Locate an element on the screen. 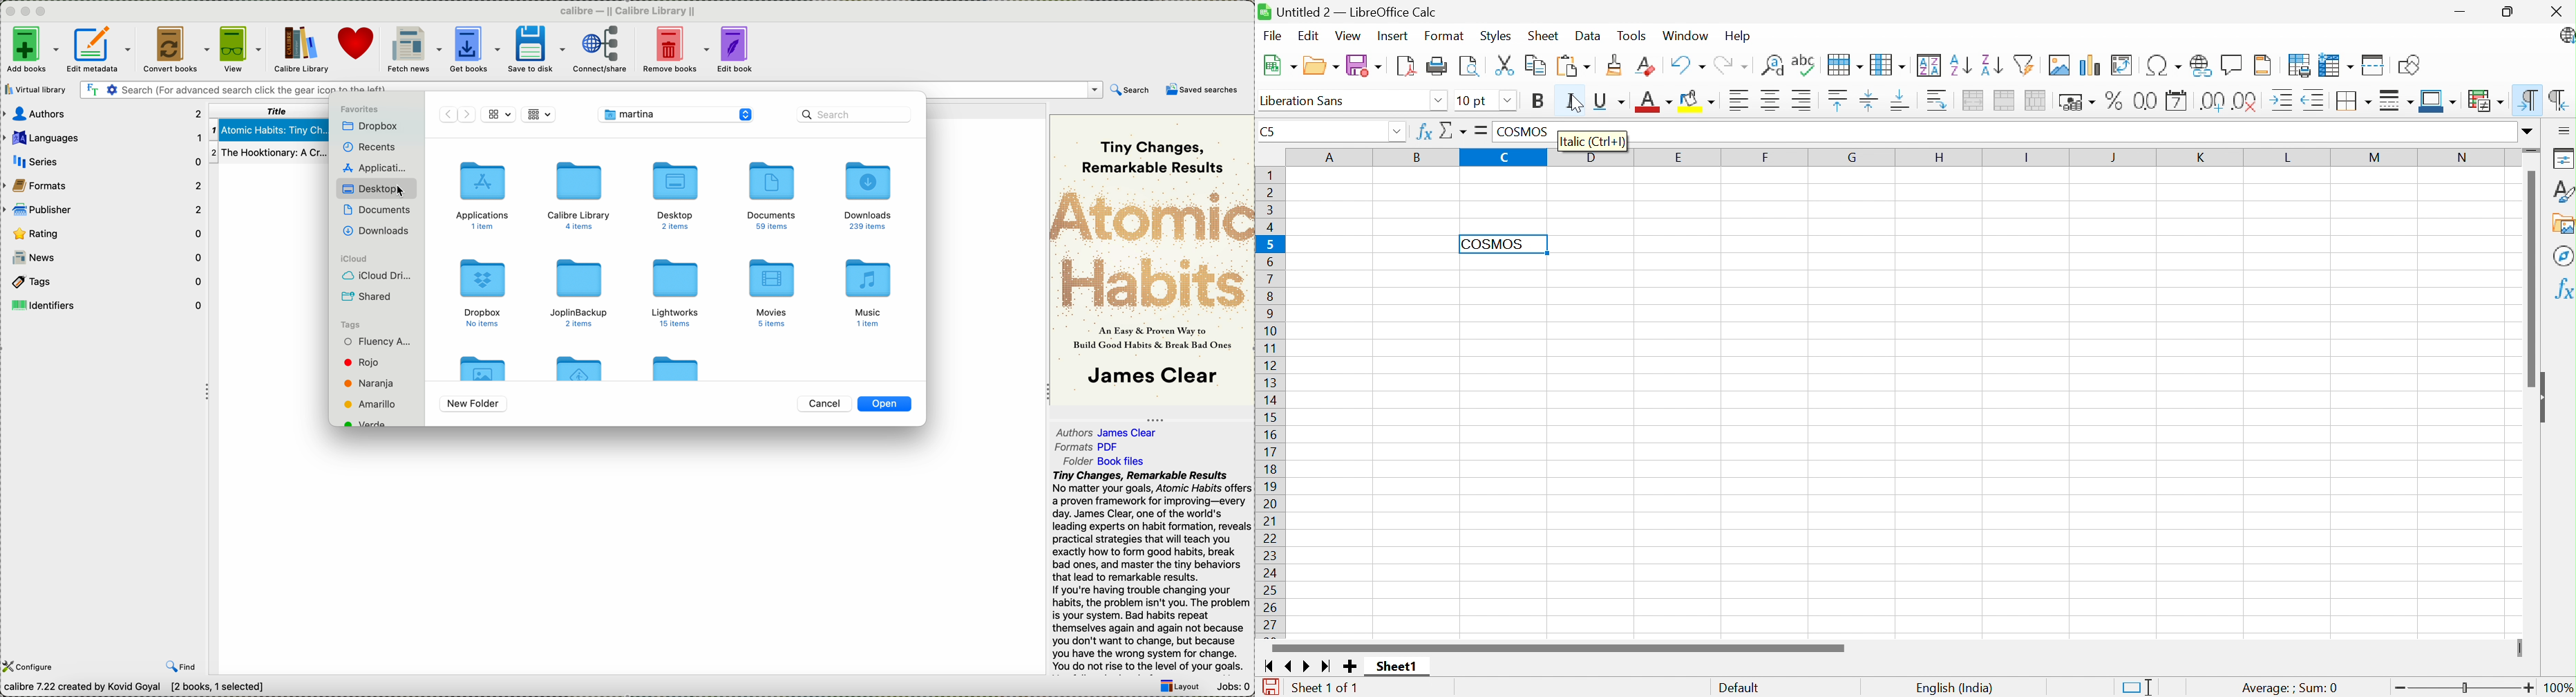  Zoom out is located at coordinates (2396, 687).